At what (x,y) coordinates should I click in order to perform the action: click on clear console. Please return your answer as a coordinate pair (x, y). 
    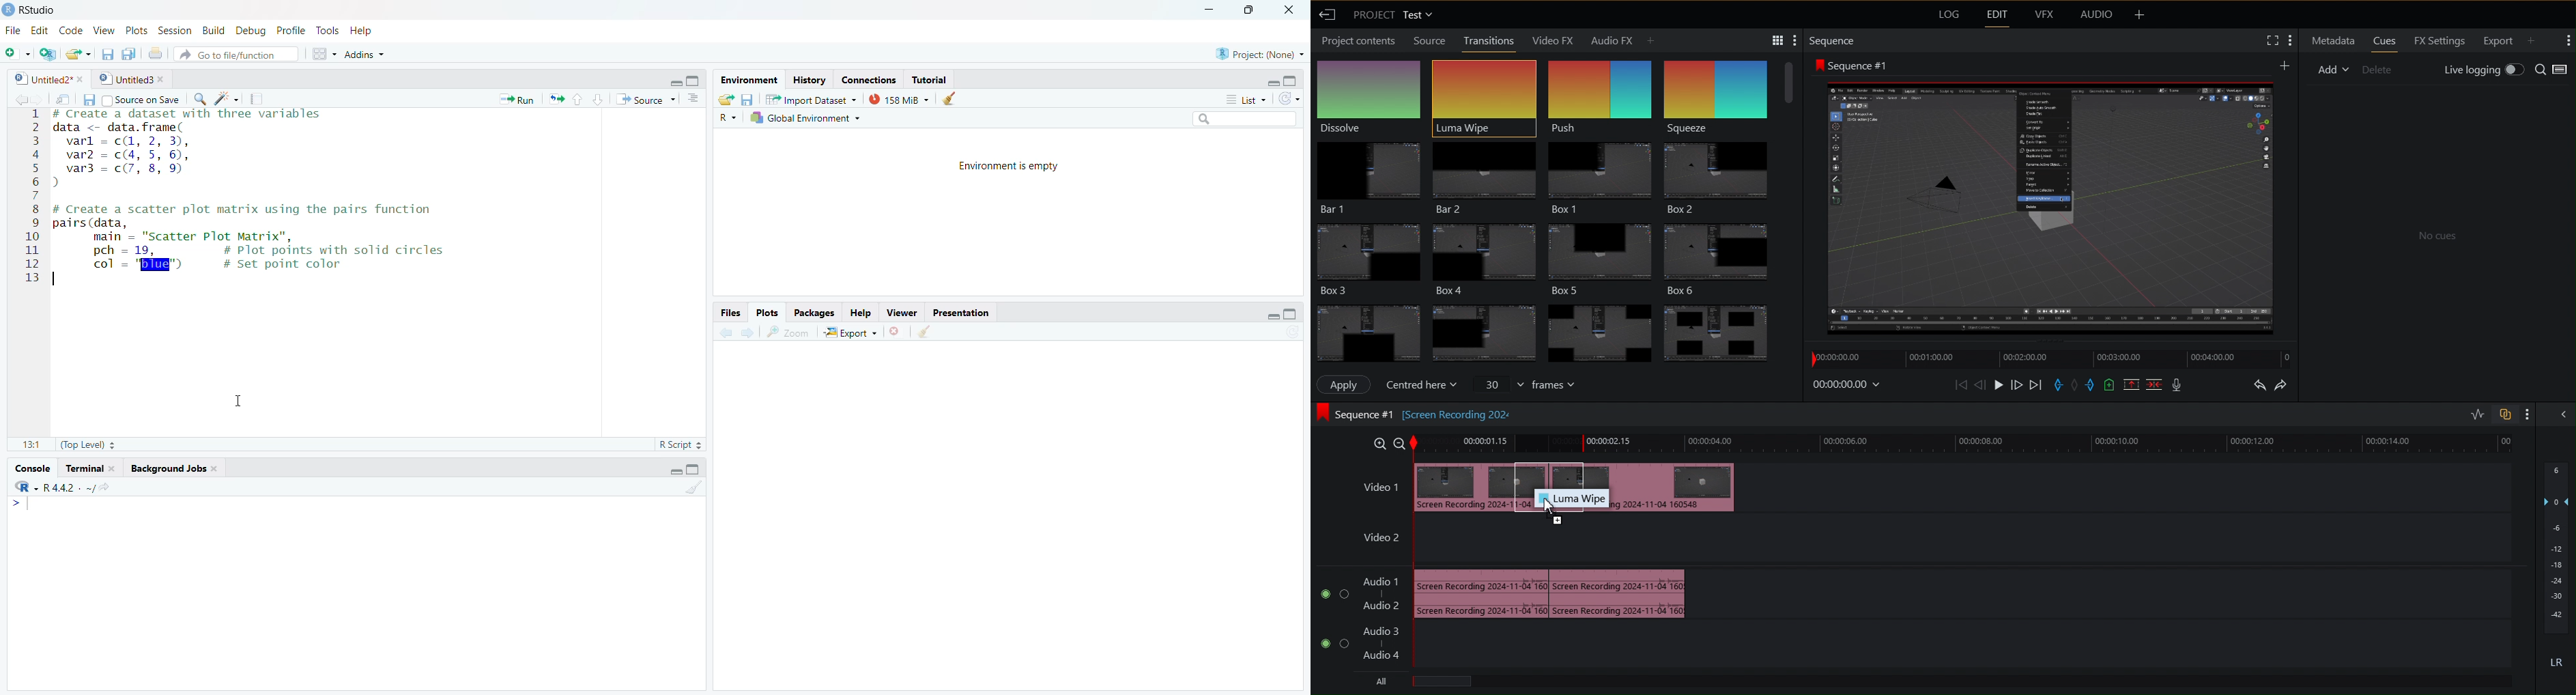
    Looking at the image, I should click on (693, 489).